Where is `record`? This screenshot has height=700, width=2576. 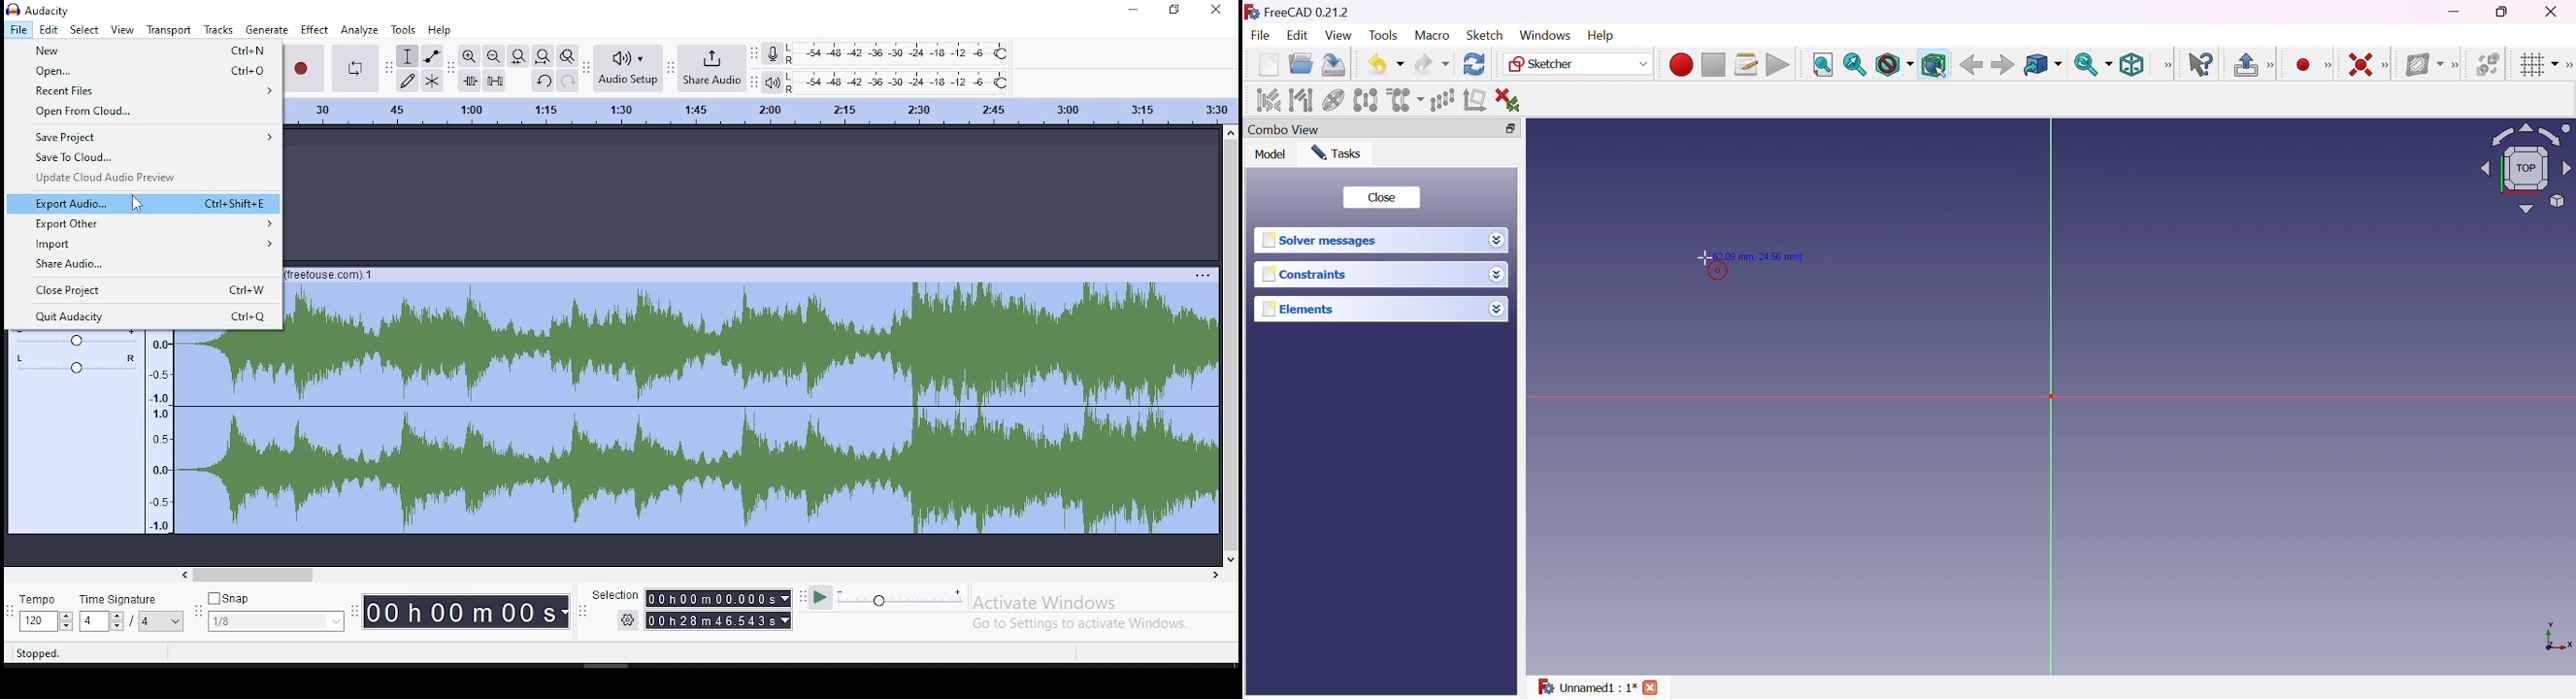
record is located at coordinates (305, 68).